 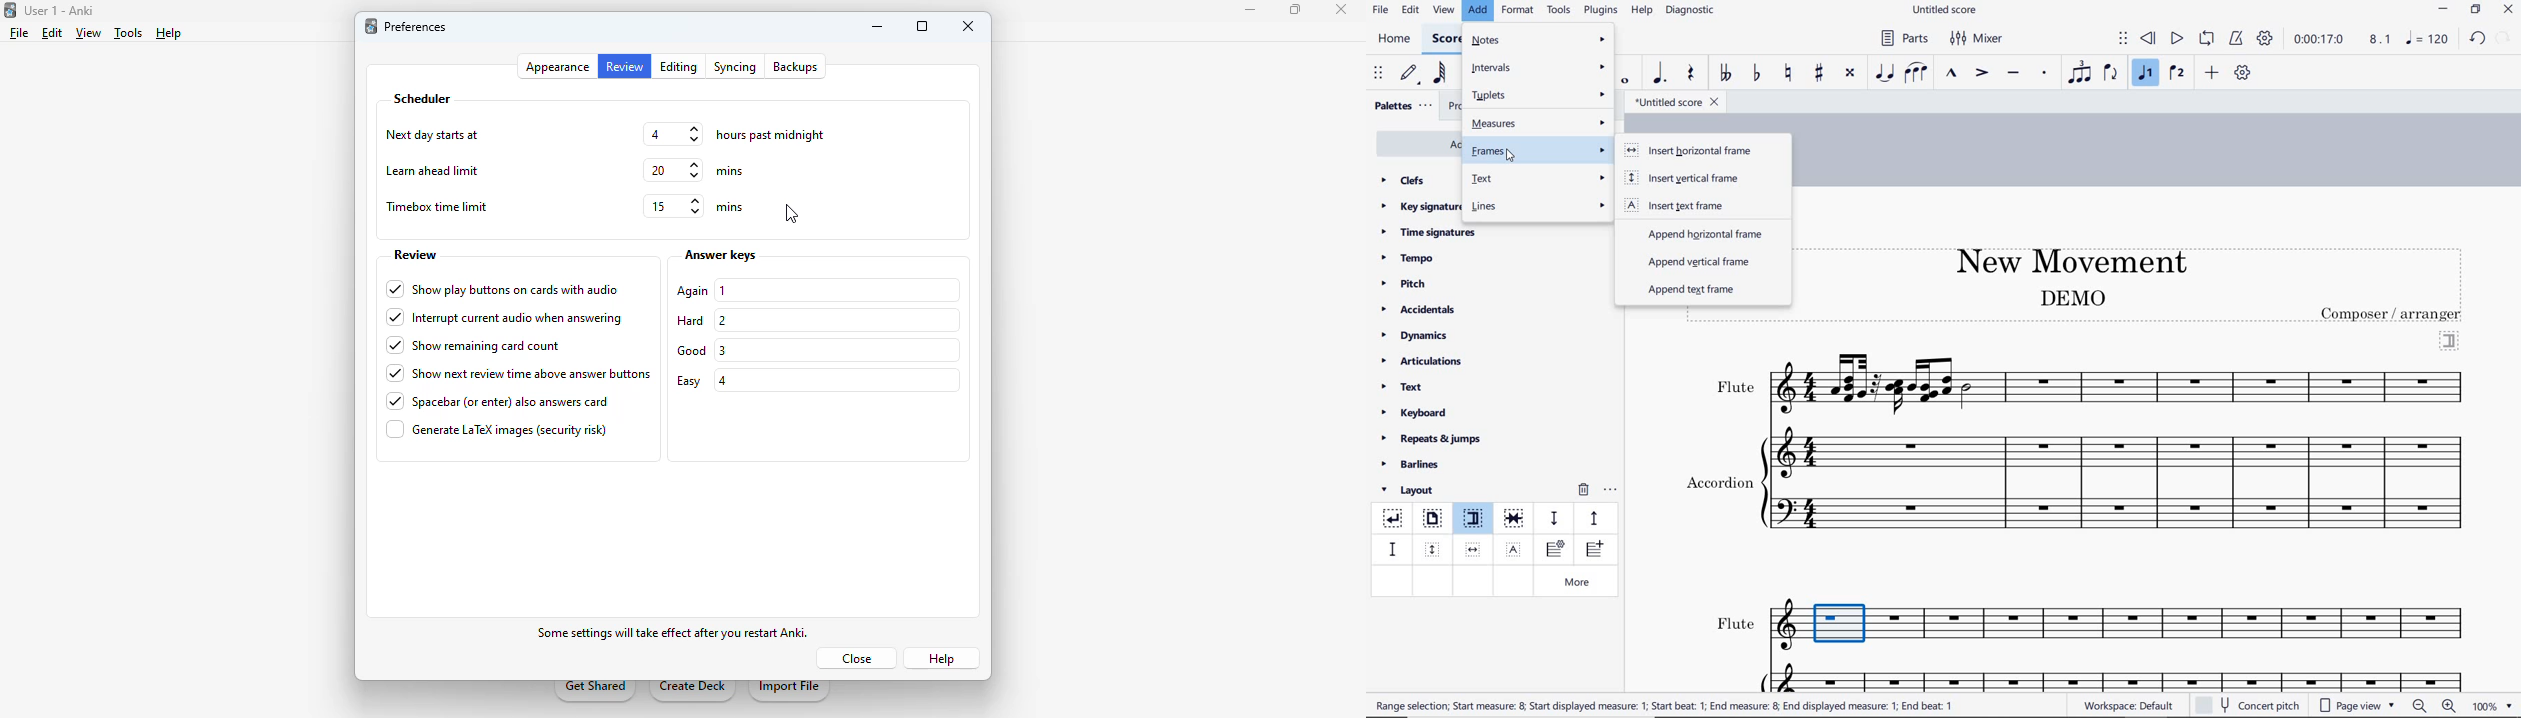 What do you see at coordinates (791, 214) in the screenshot?
I see `cursor` at bounding box center [791, 214].